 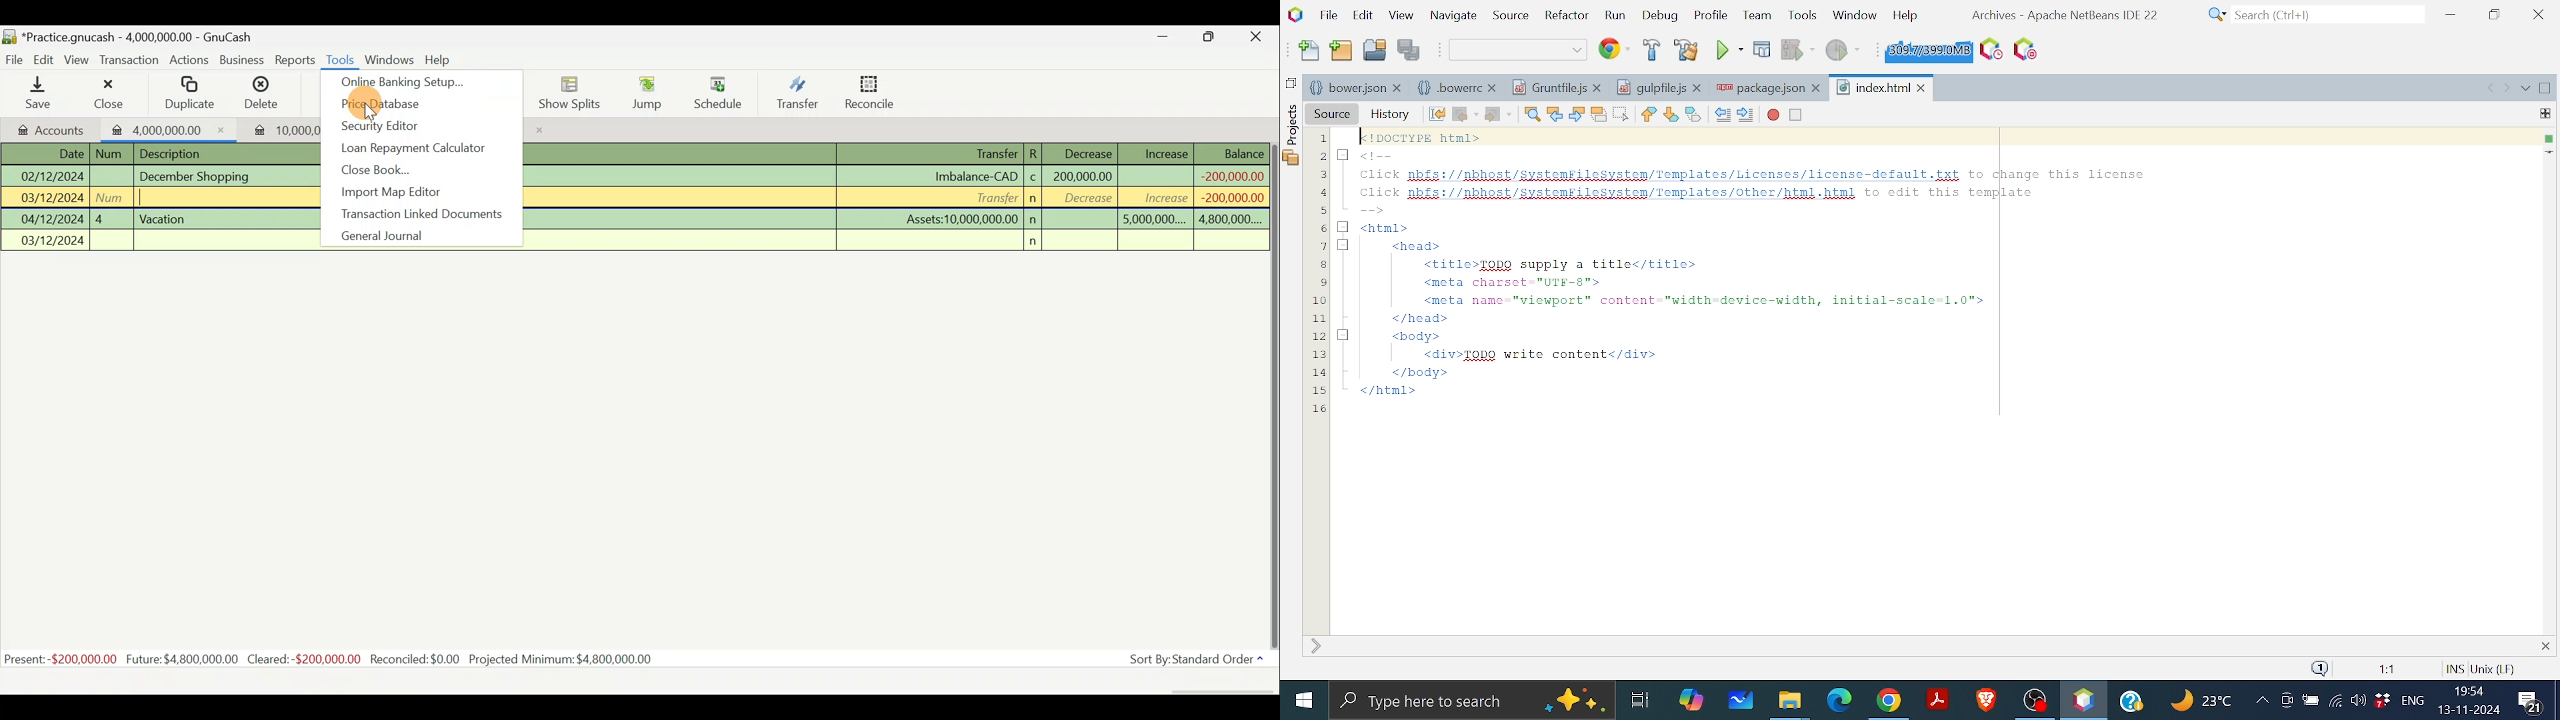 I want to click on Weather, so click(x=2204, y=703).